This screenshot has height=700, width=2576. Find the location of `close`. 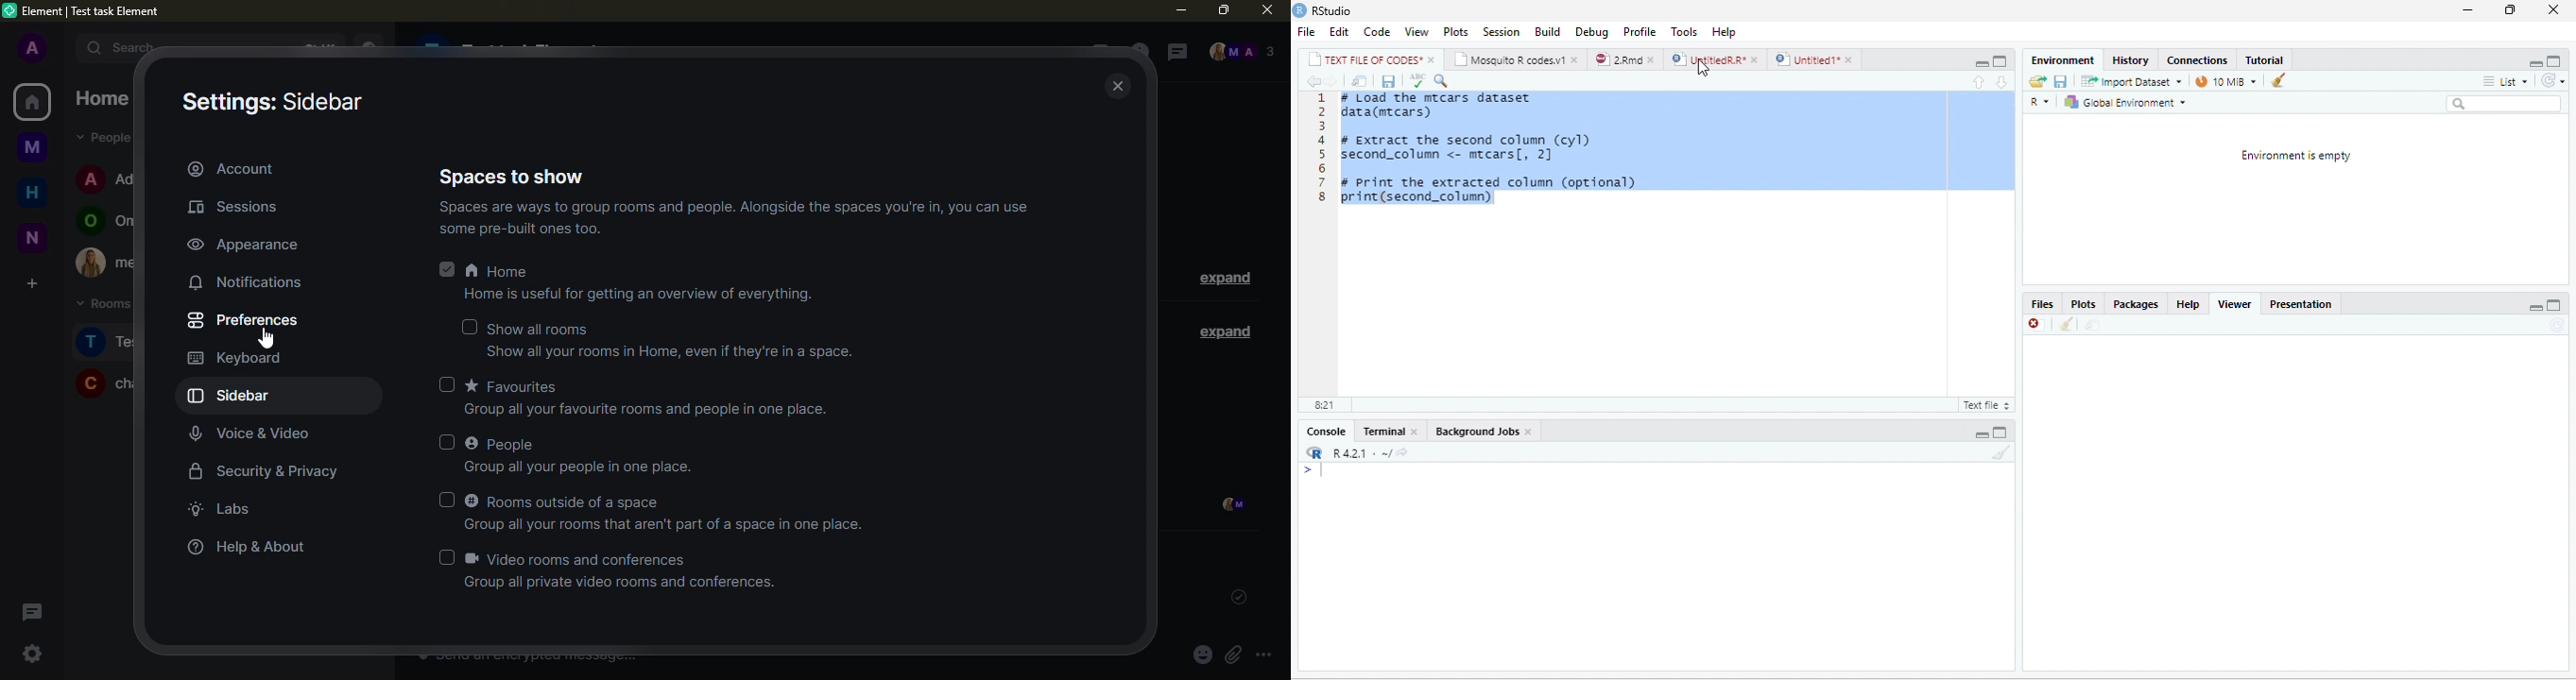

close is located at coordinates (1416, 431).